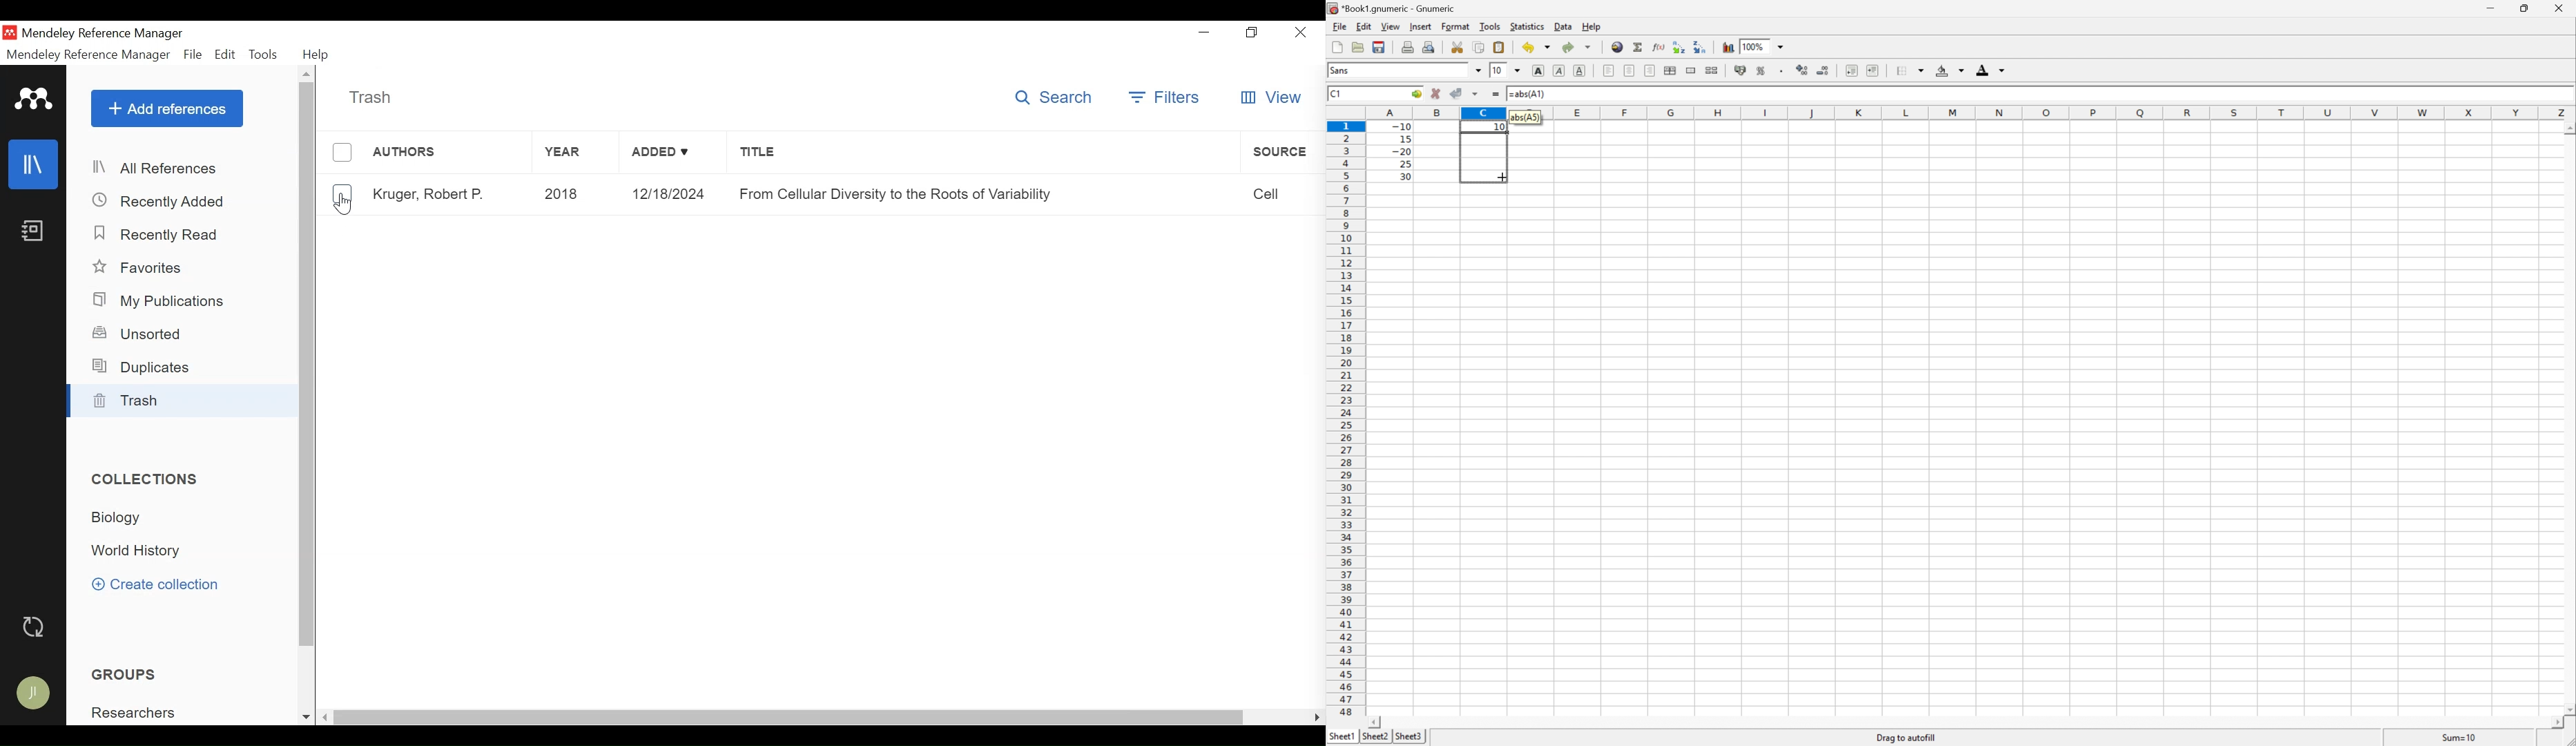  What do you see at coordinates (1436, 96) in the screenshot?
I see `cancel change` at bounding box center [1436, 96].